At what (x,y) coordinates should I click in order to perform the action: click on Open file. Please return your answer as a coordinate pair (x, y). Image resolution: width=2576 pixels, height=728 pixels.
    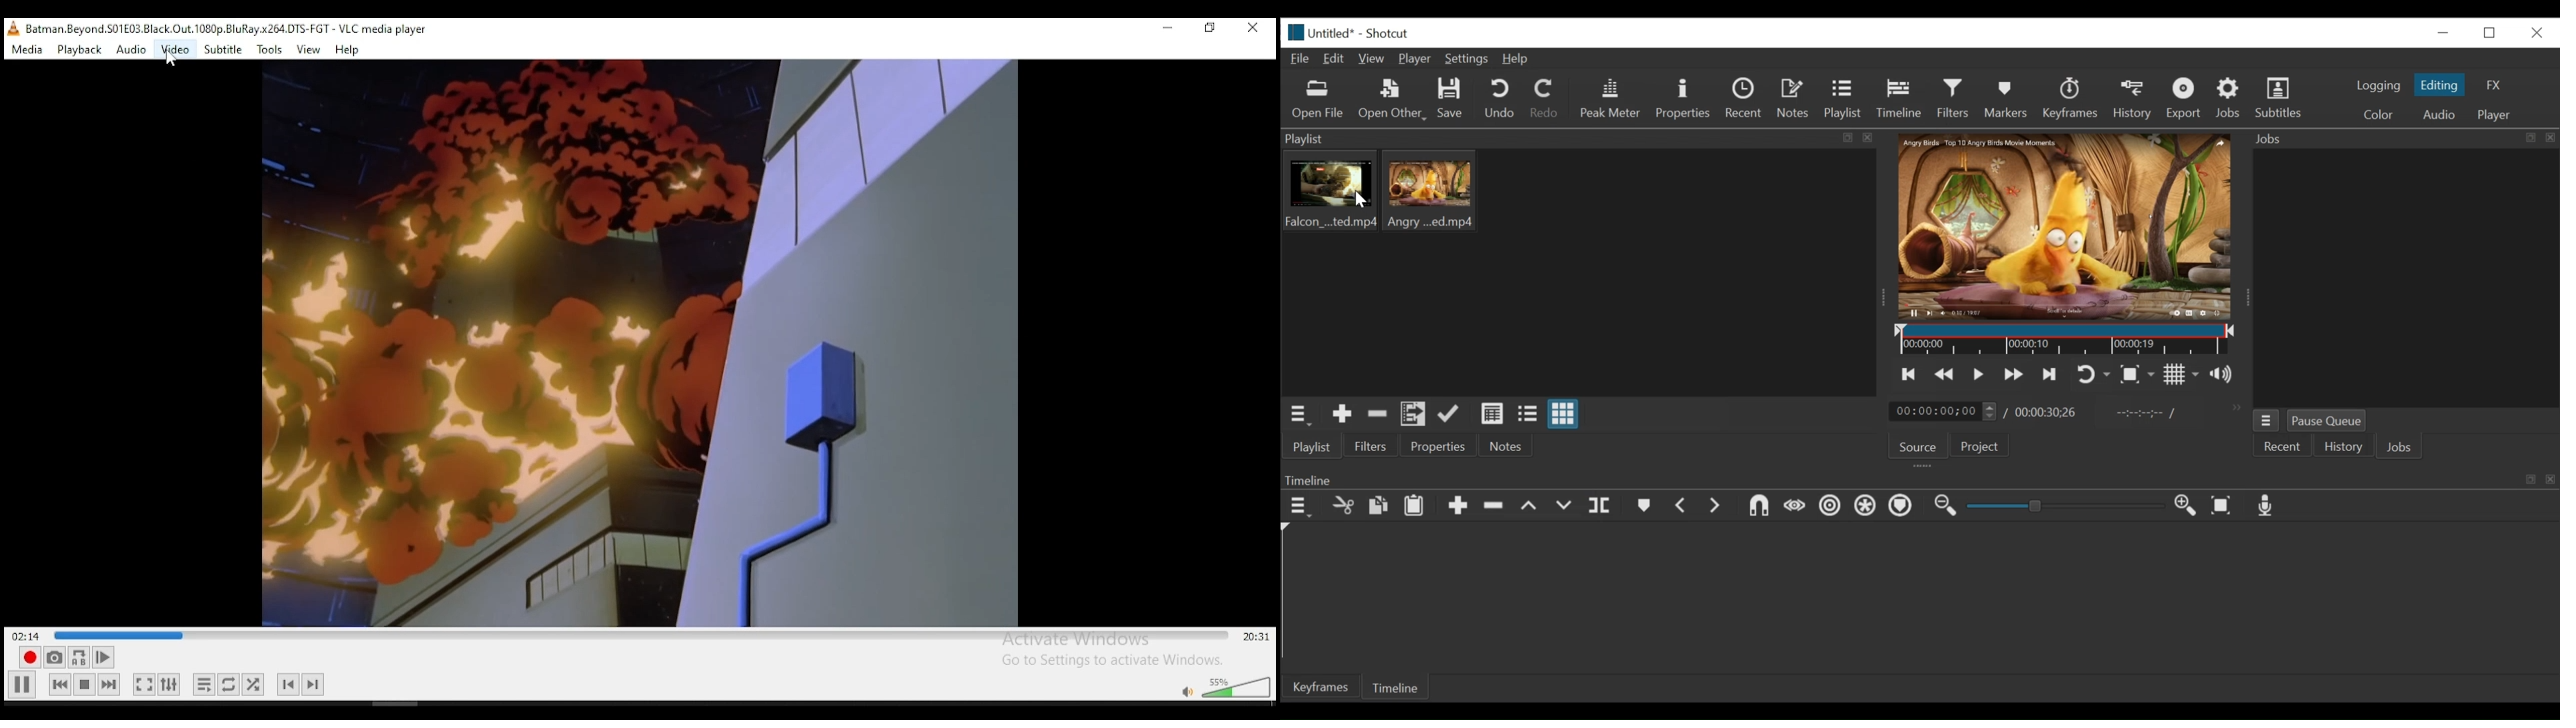
    Looking at the image, I should click on (1318, 100).